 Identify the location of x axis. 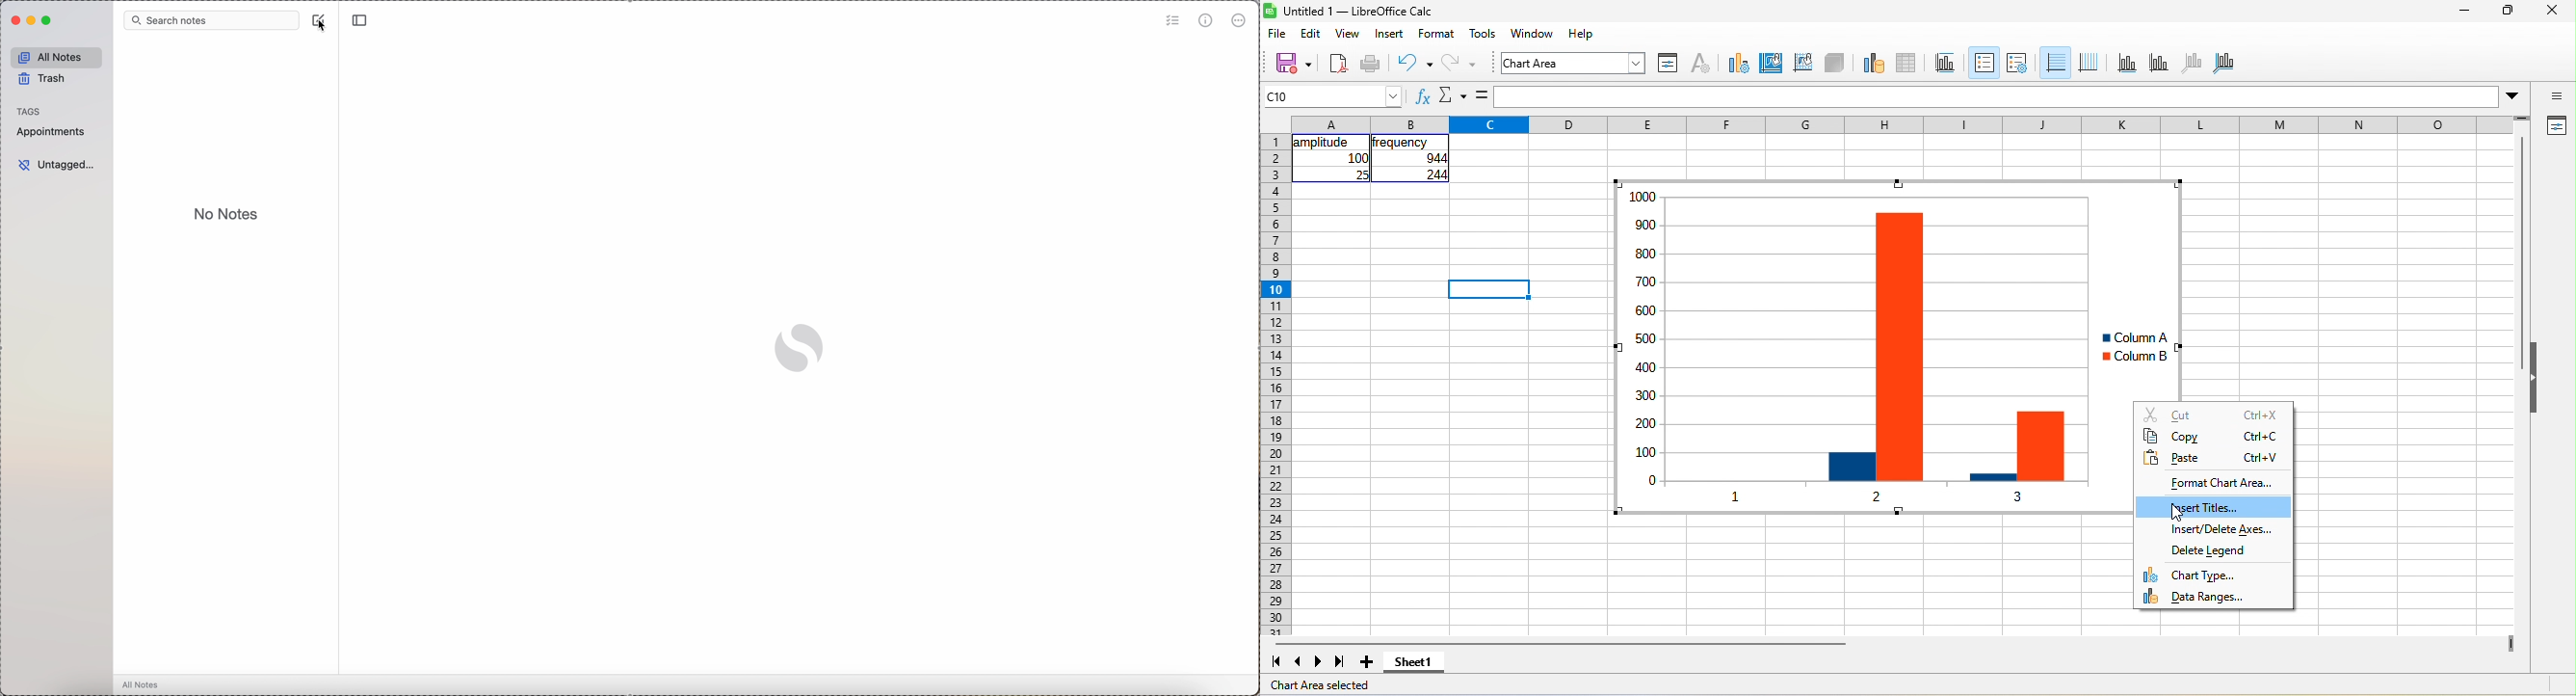
(2127, 64).